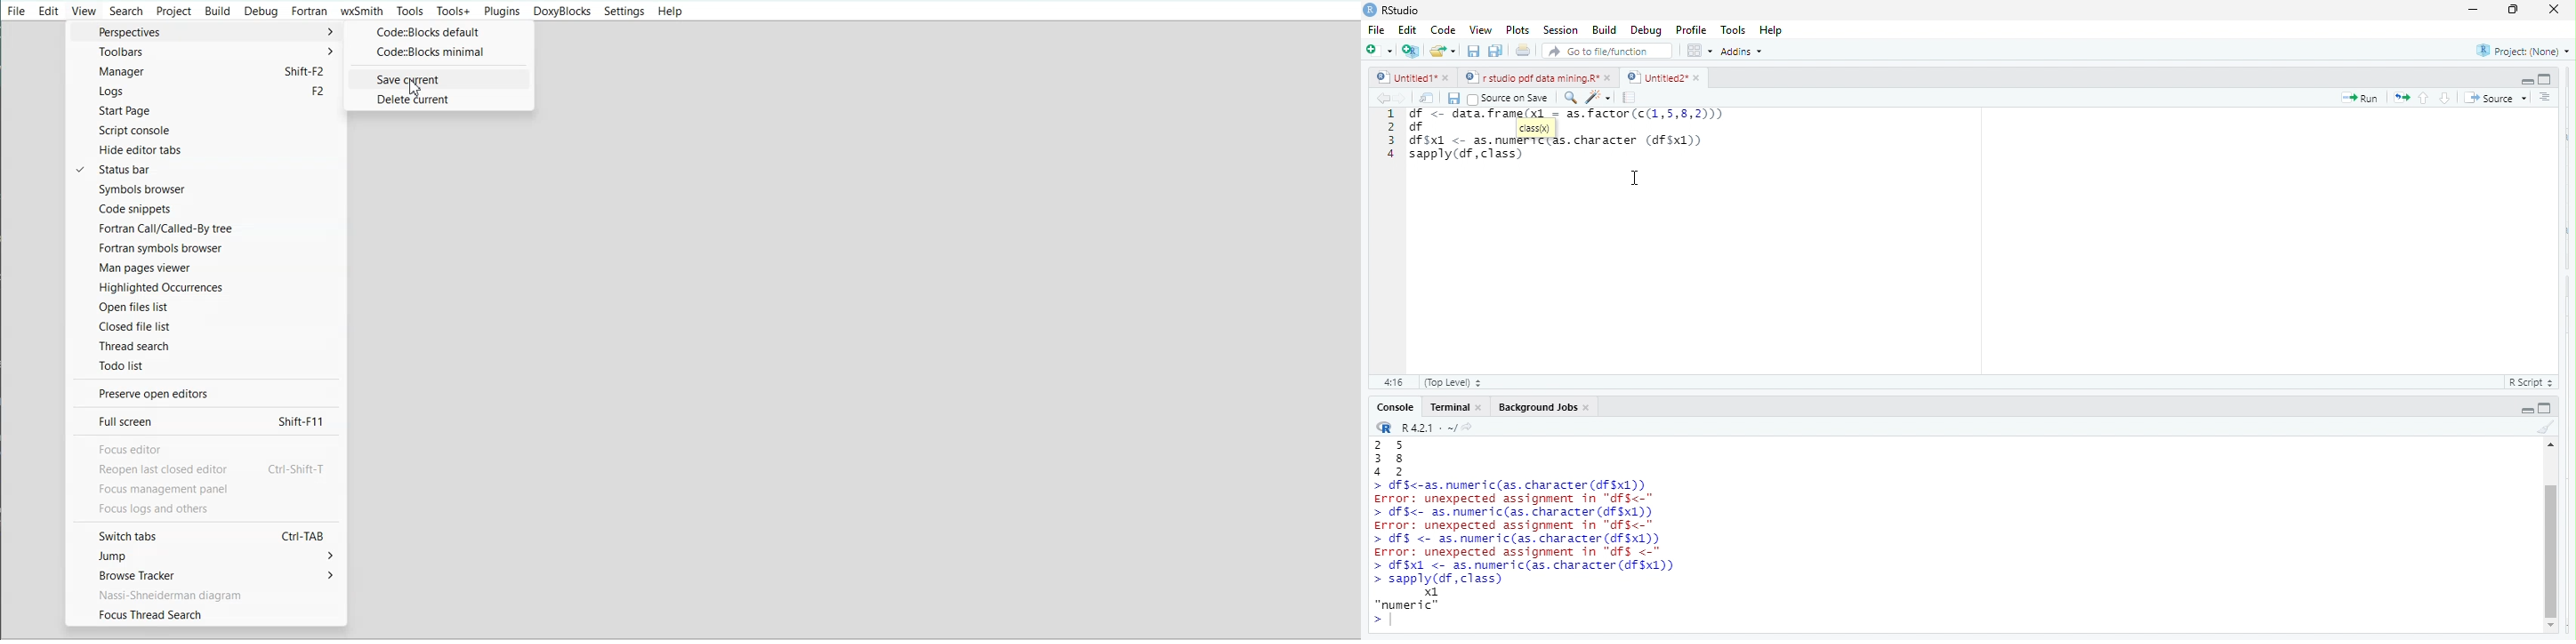 The height and width of the screenshot is (644, 2576). I want to click on help, so click(1775, 28).